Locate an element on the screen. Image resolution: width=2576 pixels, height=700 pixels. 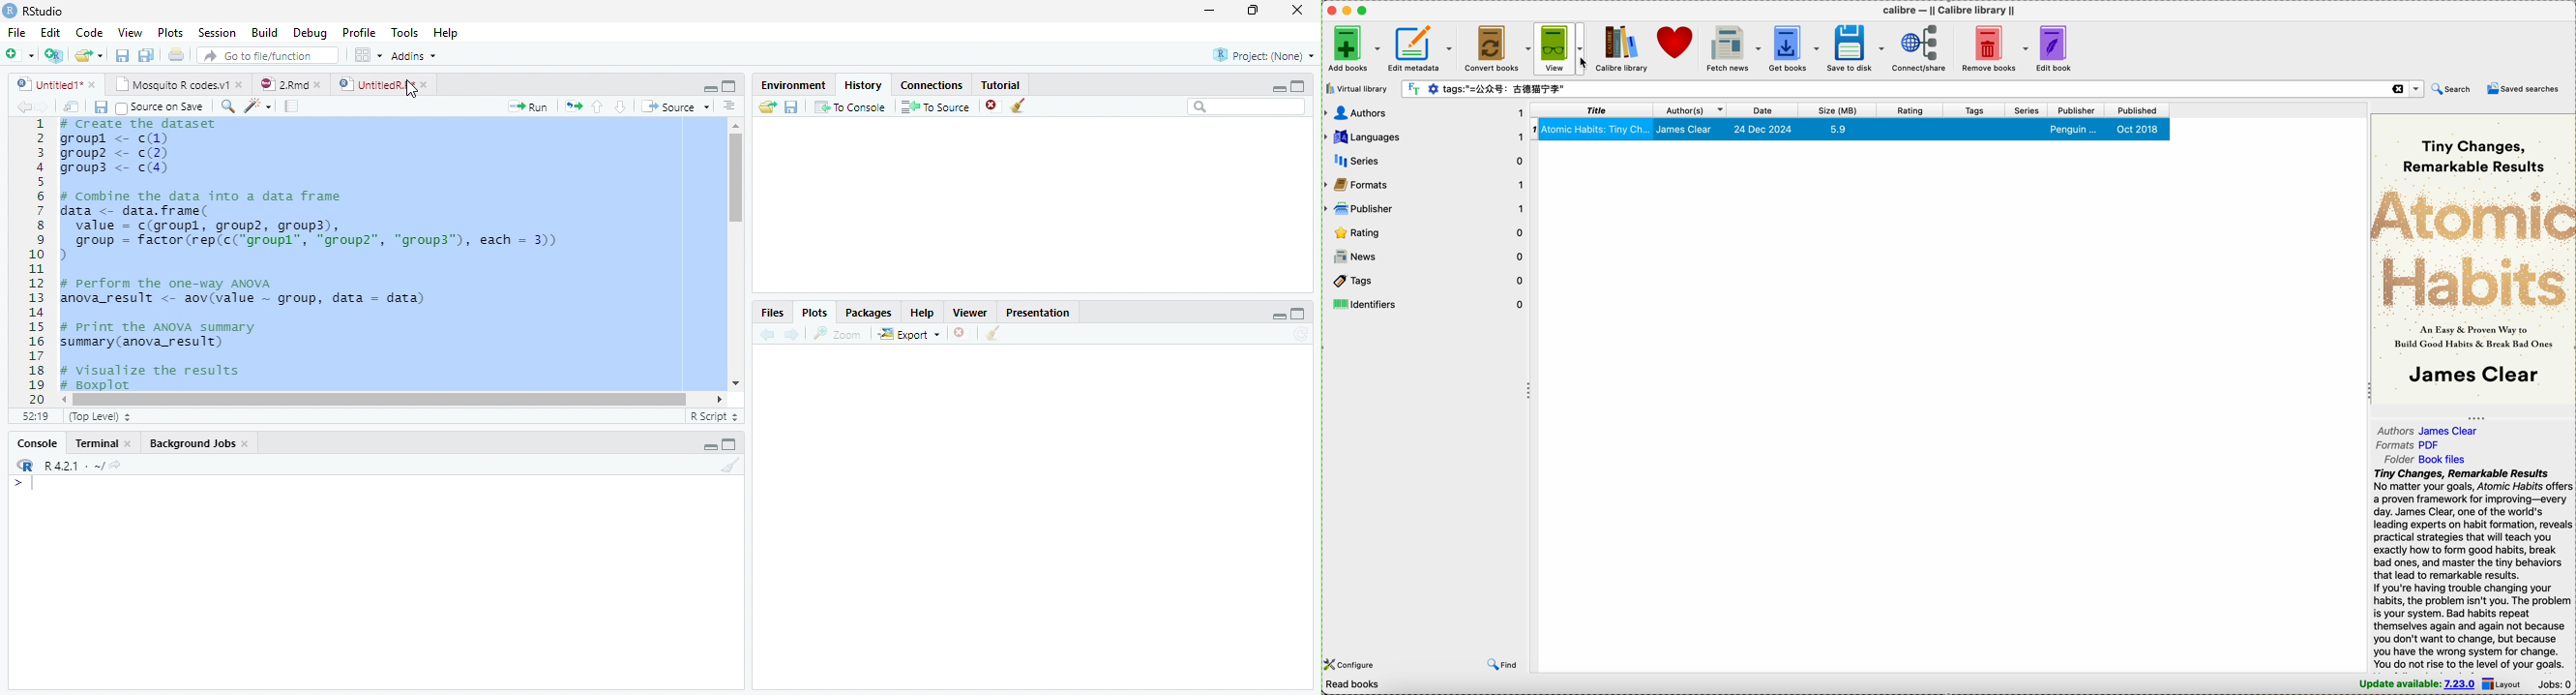
Minimize is located at coordinates (707, 87).